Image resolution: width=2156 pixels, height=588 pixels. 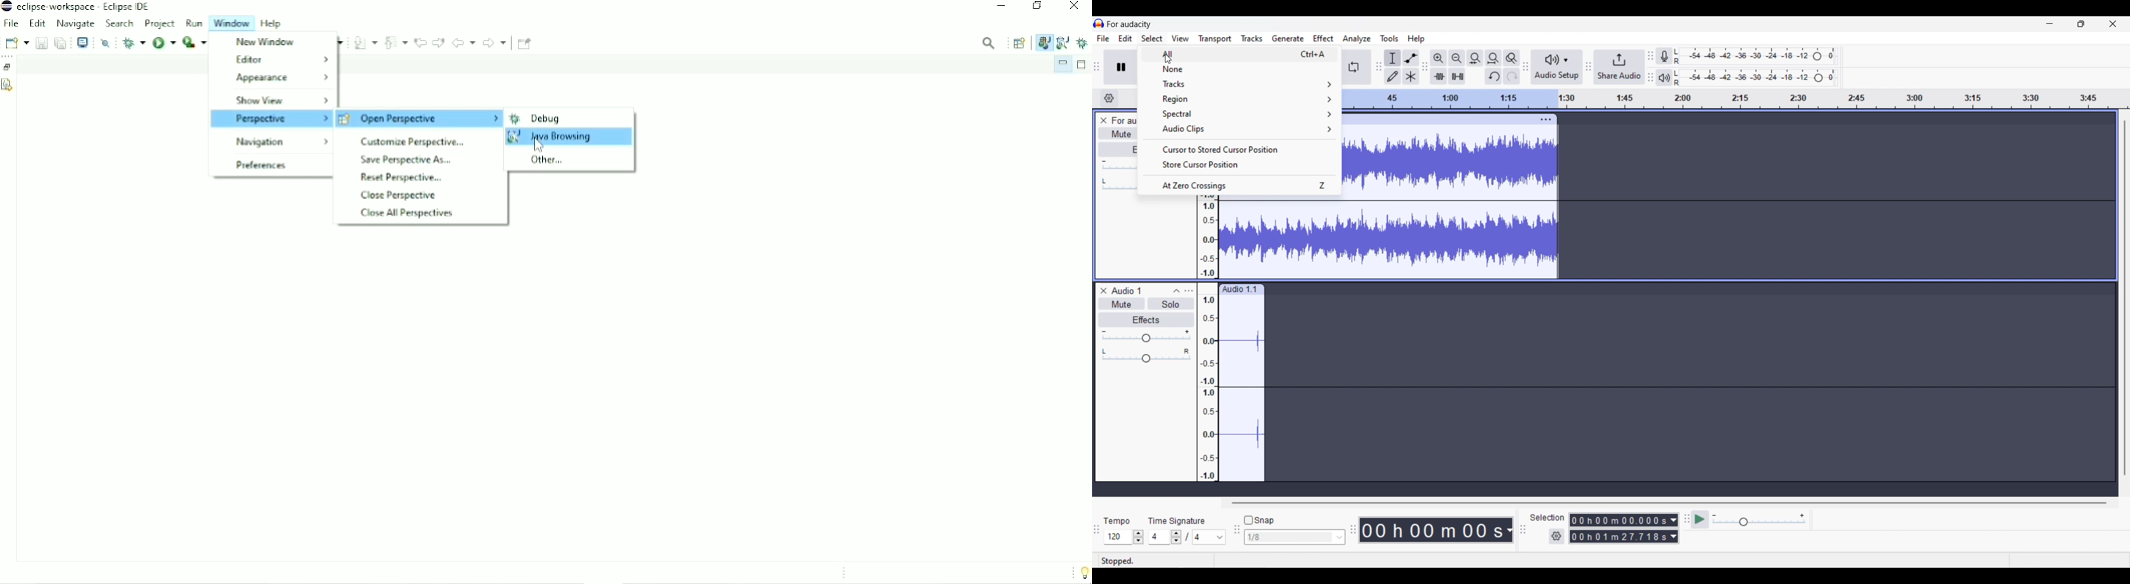 What do you see at coordinates (1393, 58) in the screenshot?
I see `Selection tool` at bounding box center [1393, 58].